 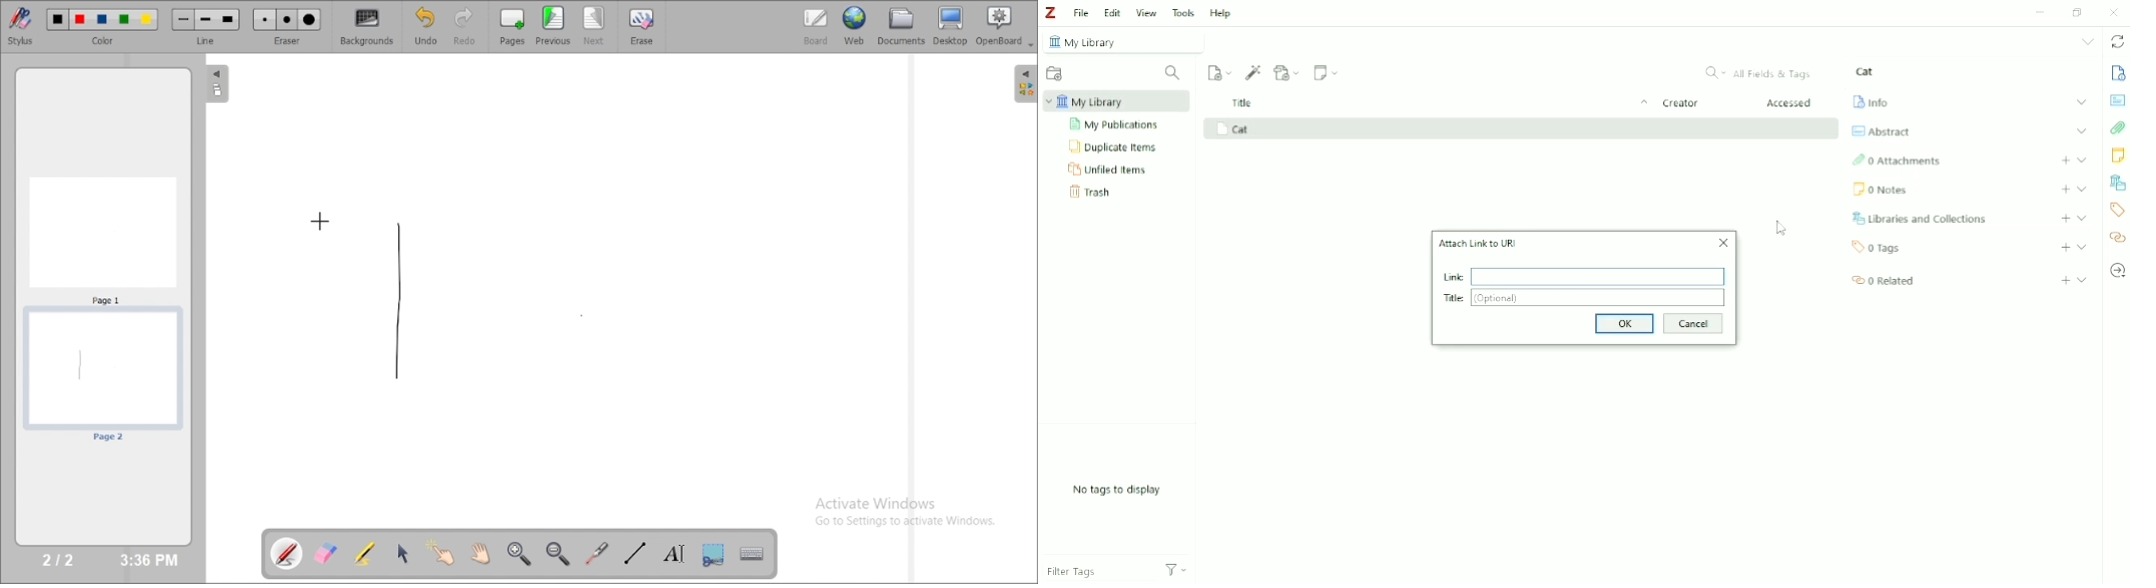 What do you see at coordinates (2118, 129) in the screenshot?
I see `Attachments` at bounding box center [2118, 129].